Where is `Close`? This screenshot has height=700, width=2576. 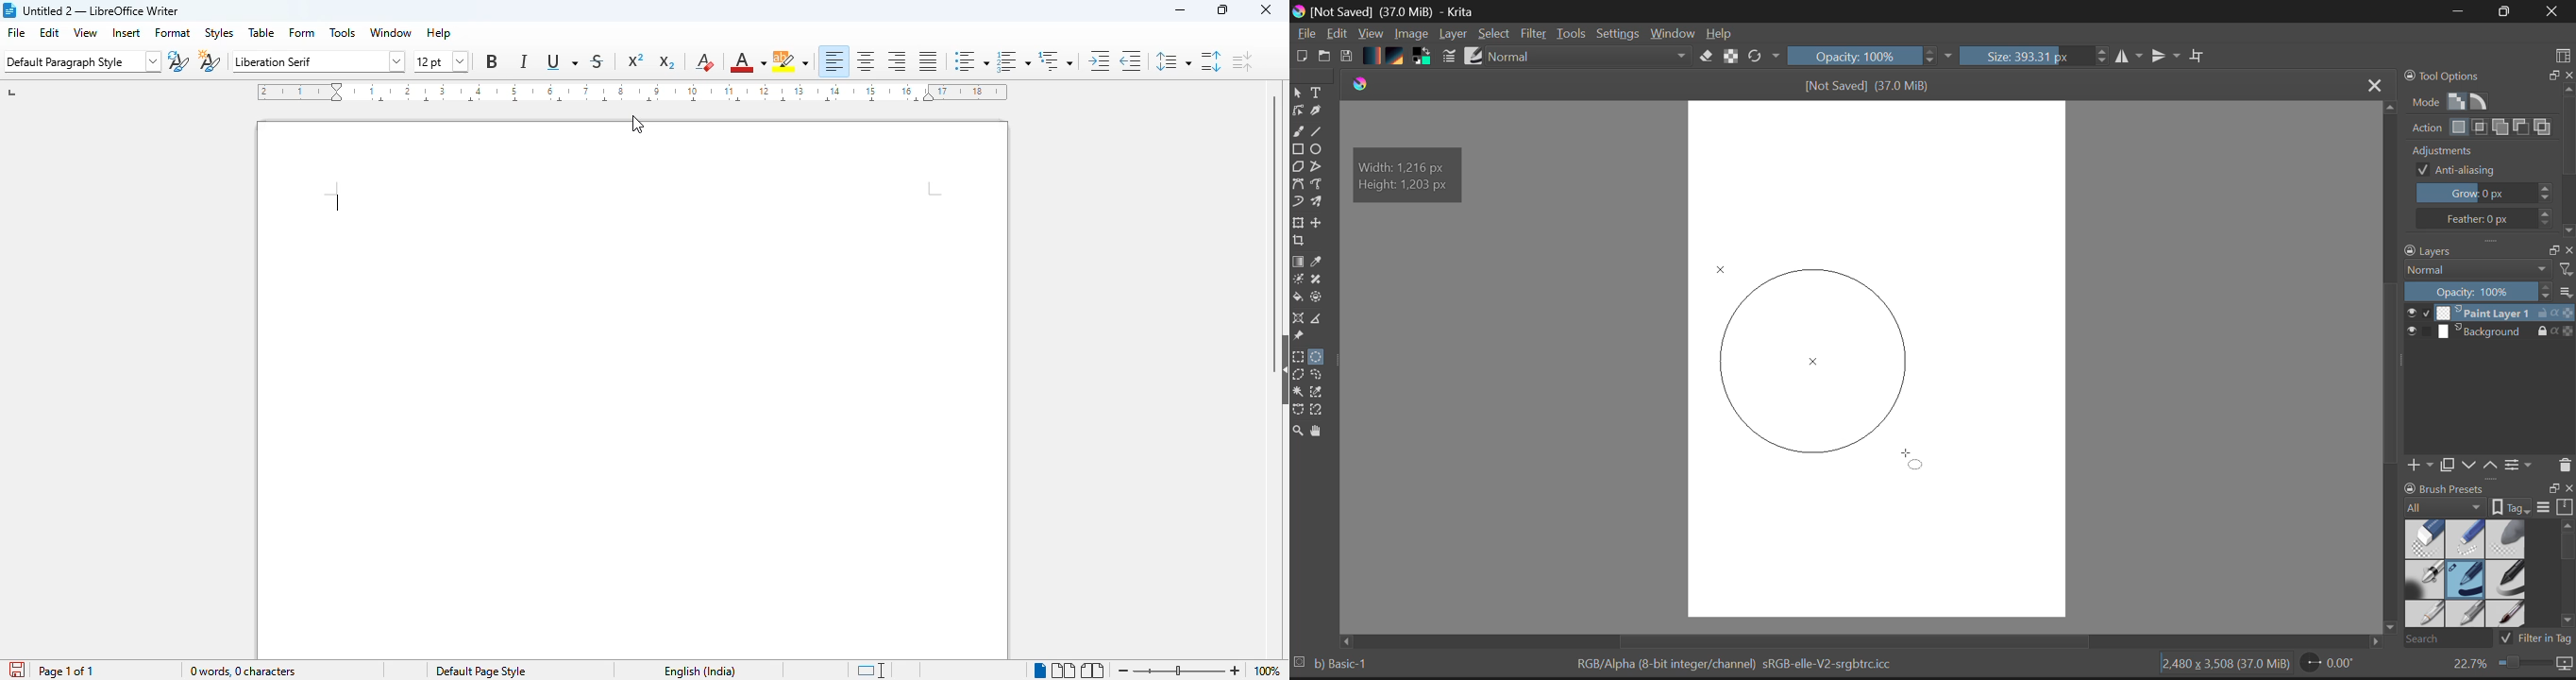 Close is located at coordinates (2371, 84).